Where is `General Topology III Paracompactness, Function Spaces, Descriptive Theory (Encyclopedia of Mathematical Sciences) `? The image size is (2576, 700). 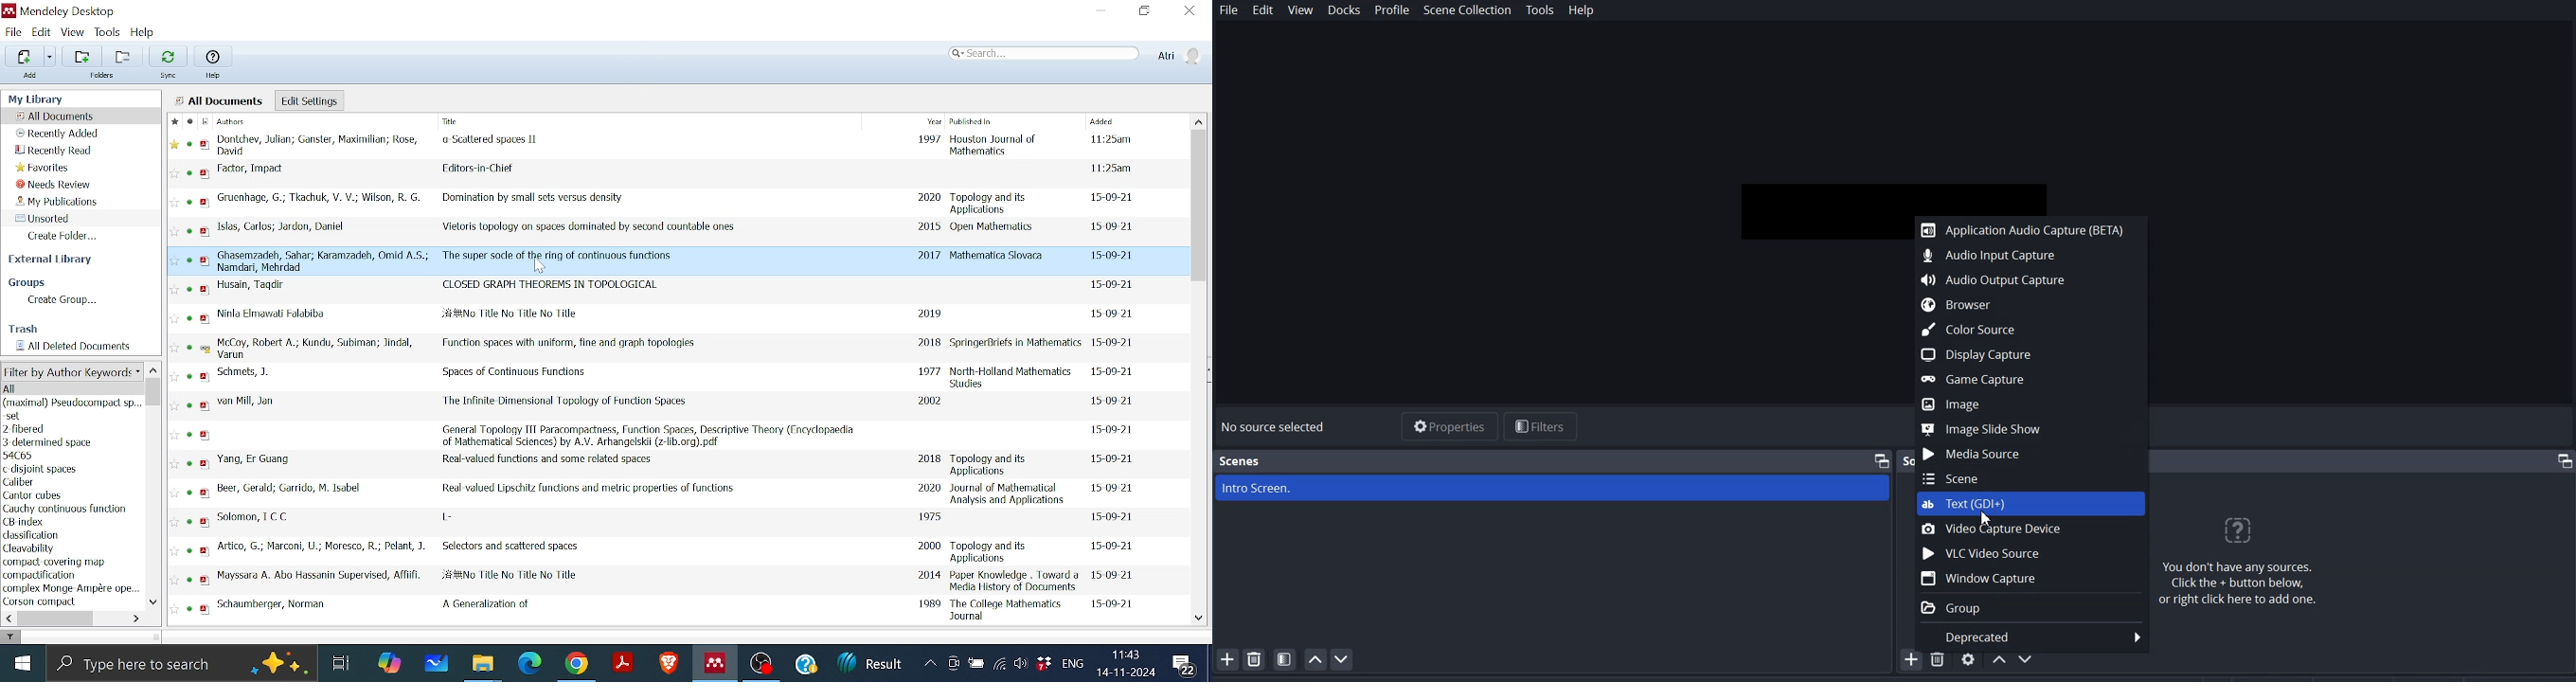
General Topology III Paracompactness, Function Spaces, Descriptive Theory (Encyclopedia of Mathematical Sciences)  is located at coordinates (670, 435).